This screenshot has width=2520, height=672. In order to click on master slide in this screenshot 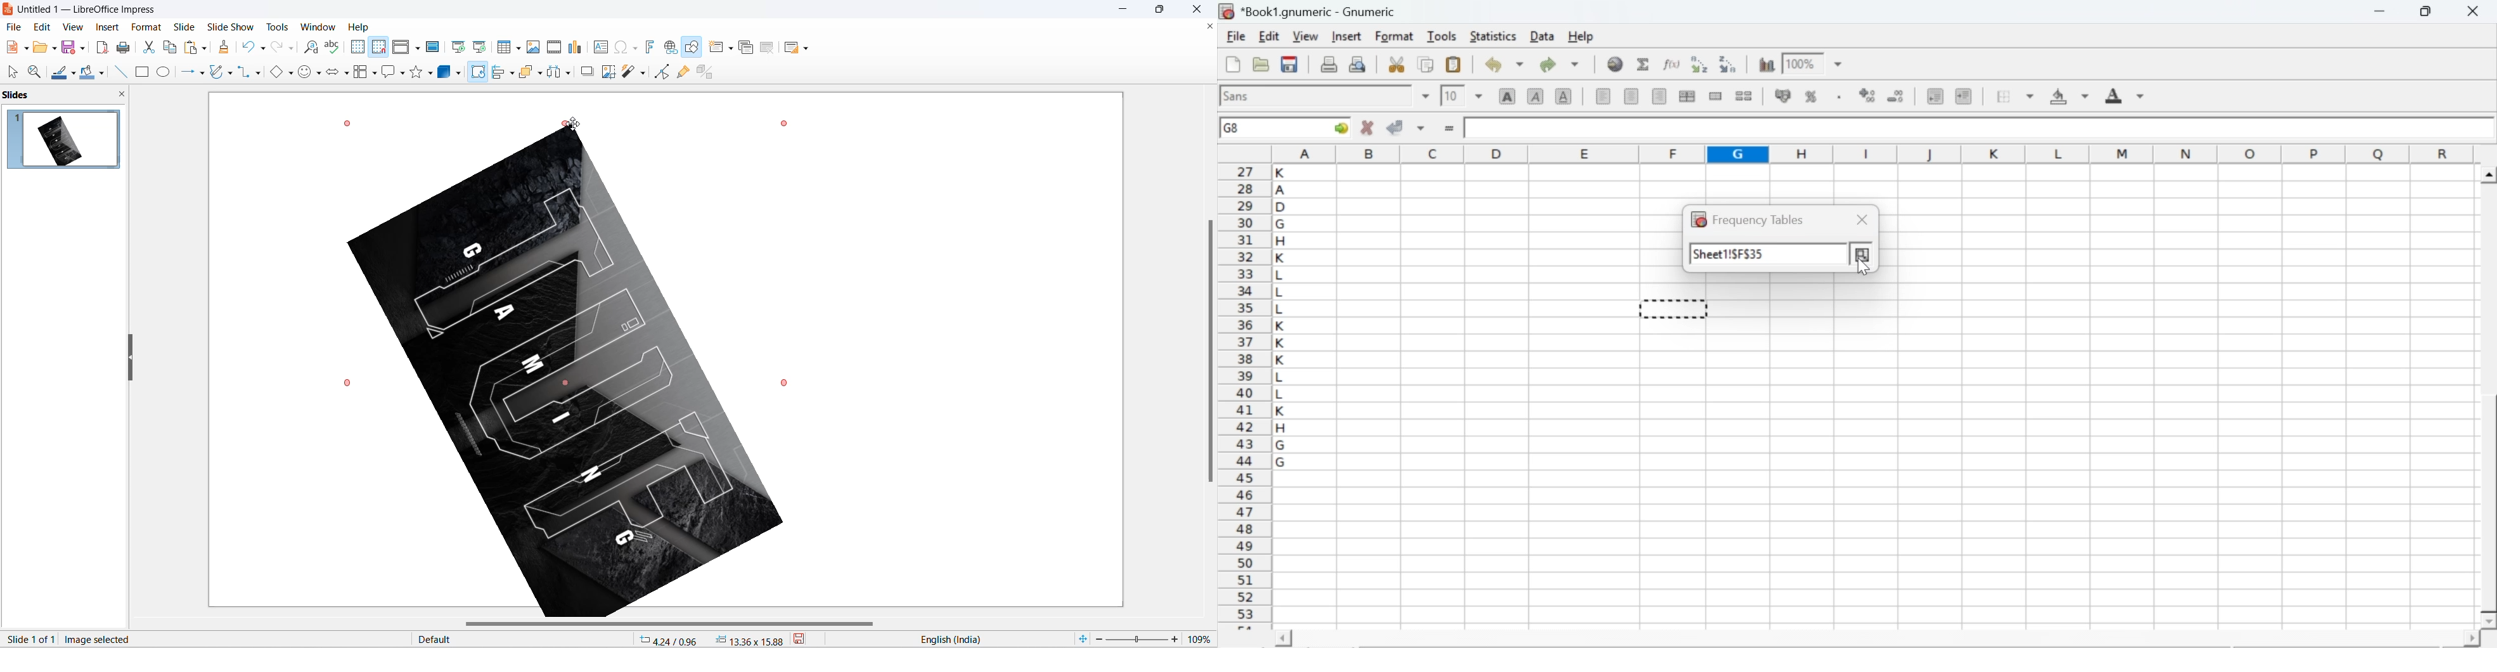, I will do `click(434, 46)`.